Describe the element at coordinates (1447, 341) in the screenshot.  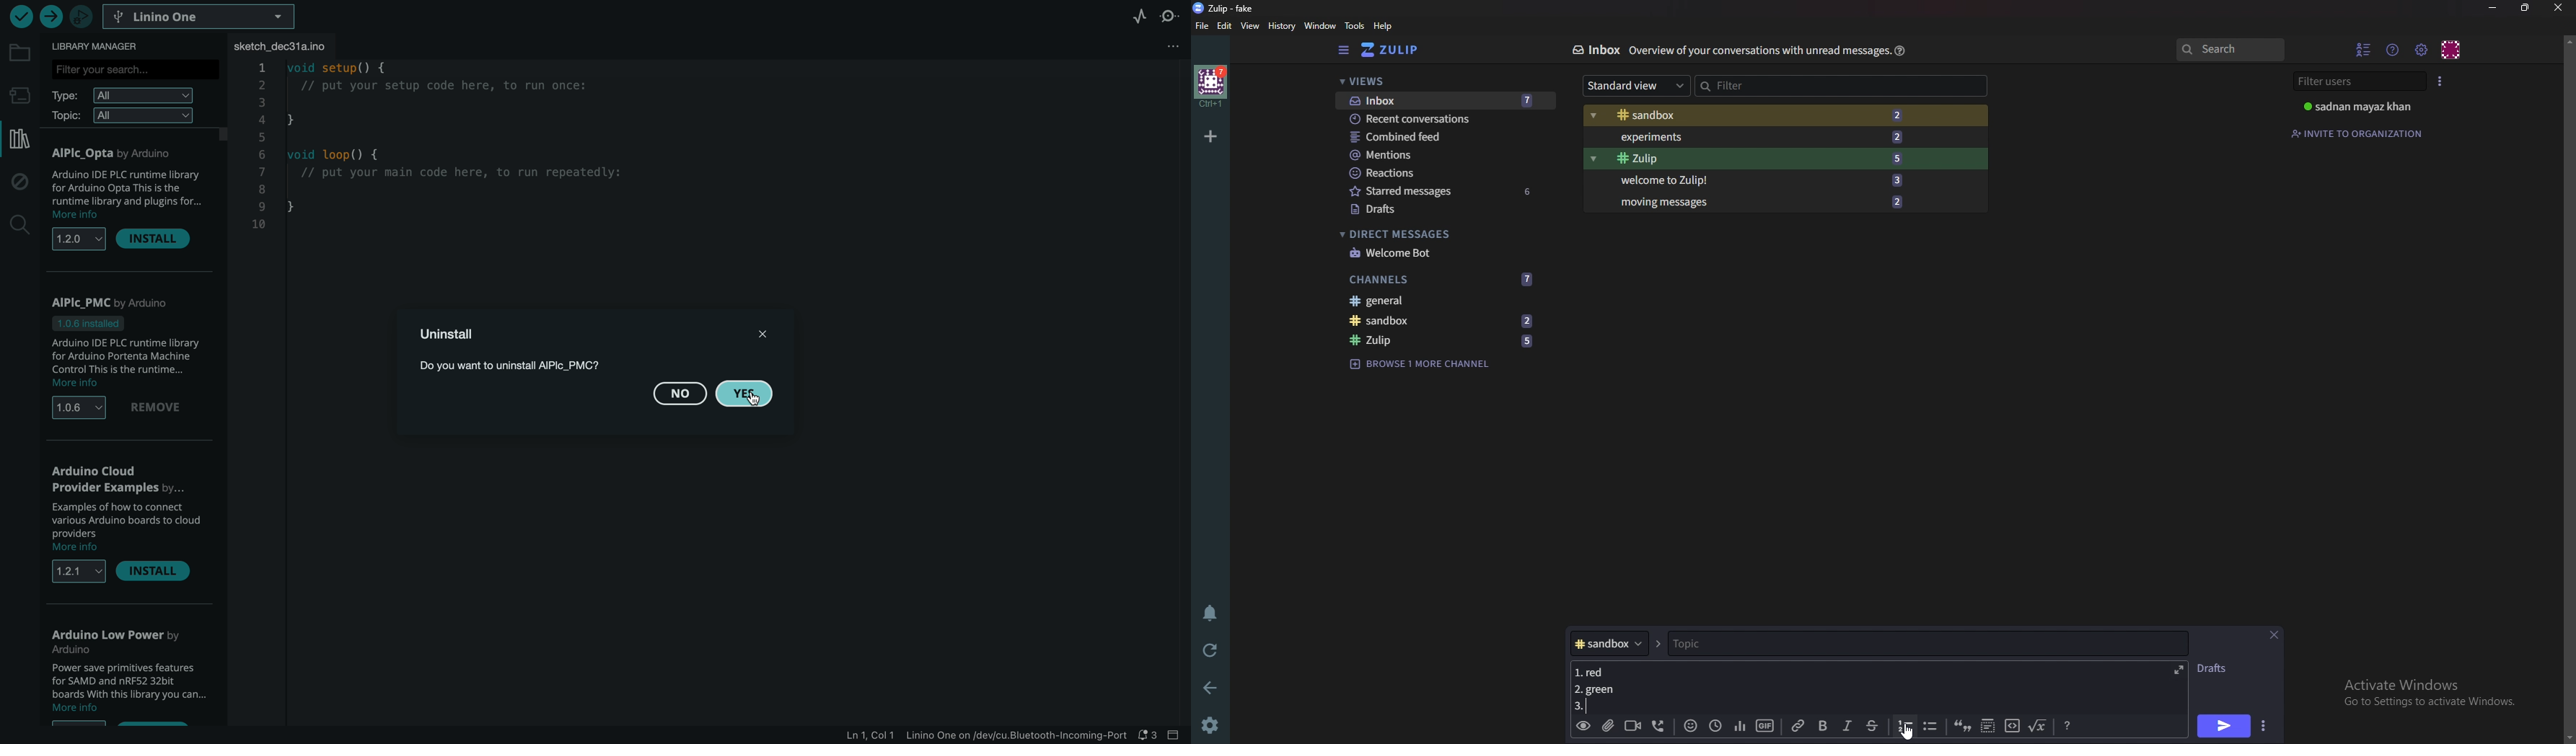
I see `zulip` at that location.